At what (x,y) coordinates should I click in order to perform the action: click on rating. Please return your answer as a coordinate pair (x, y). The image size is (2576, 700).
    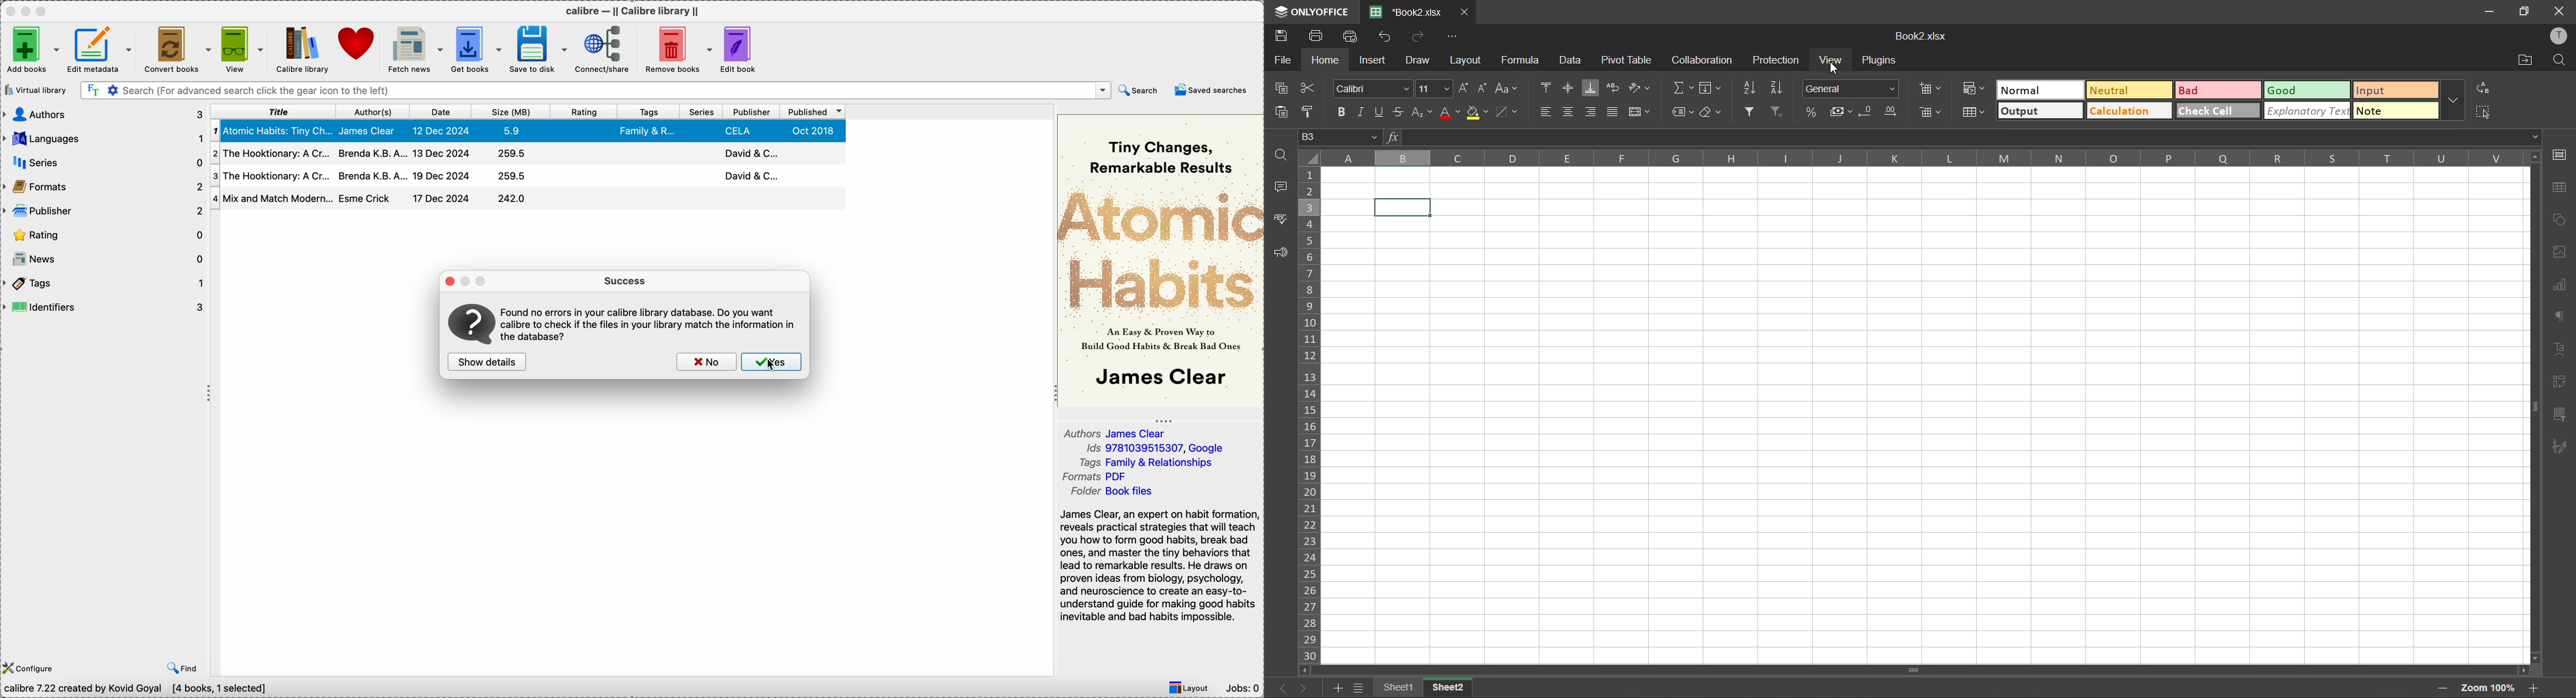
    Looking at the image, I should click on (103, 235).